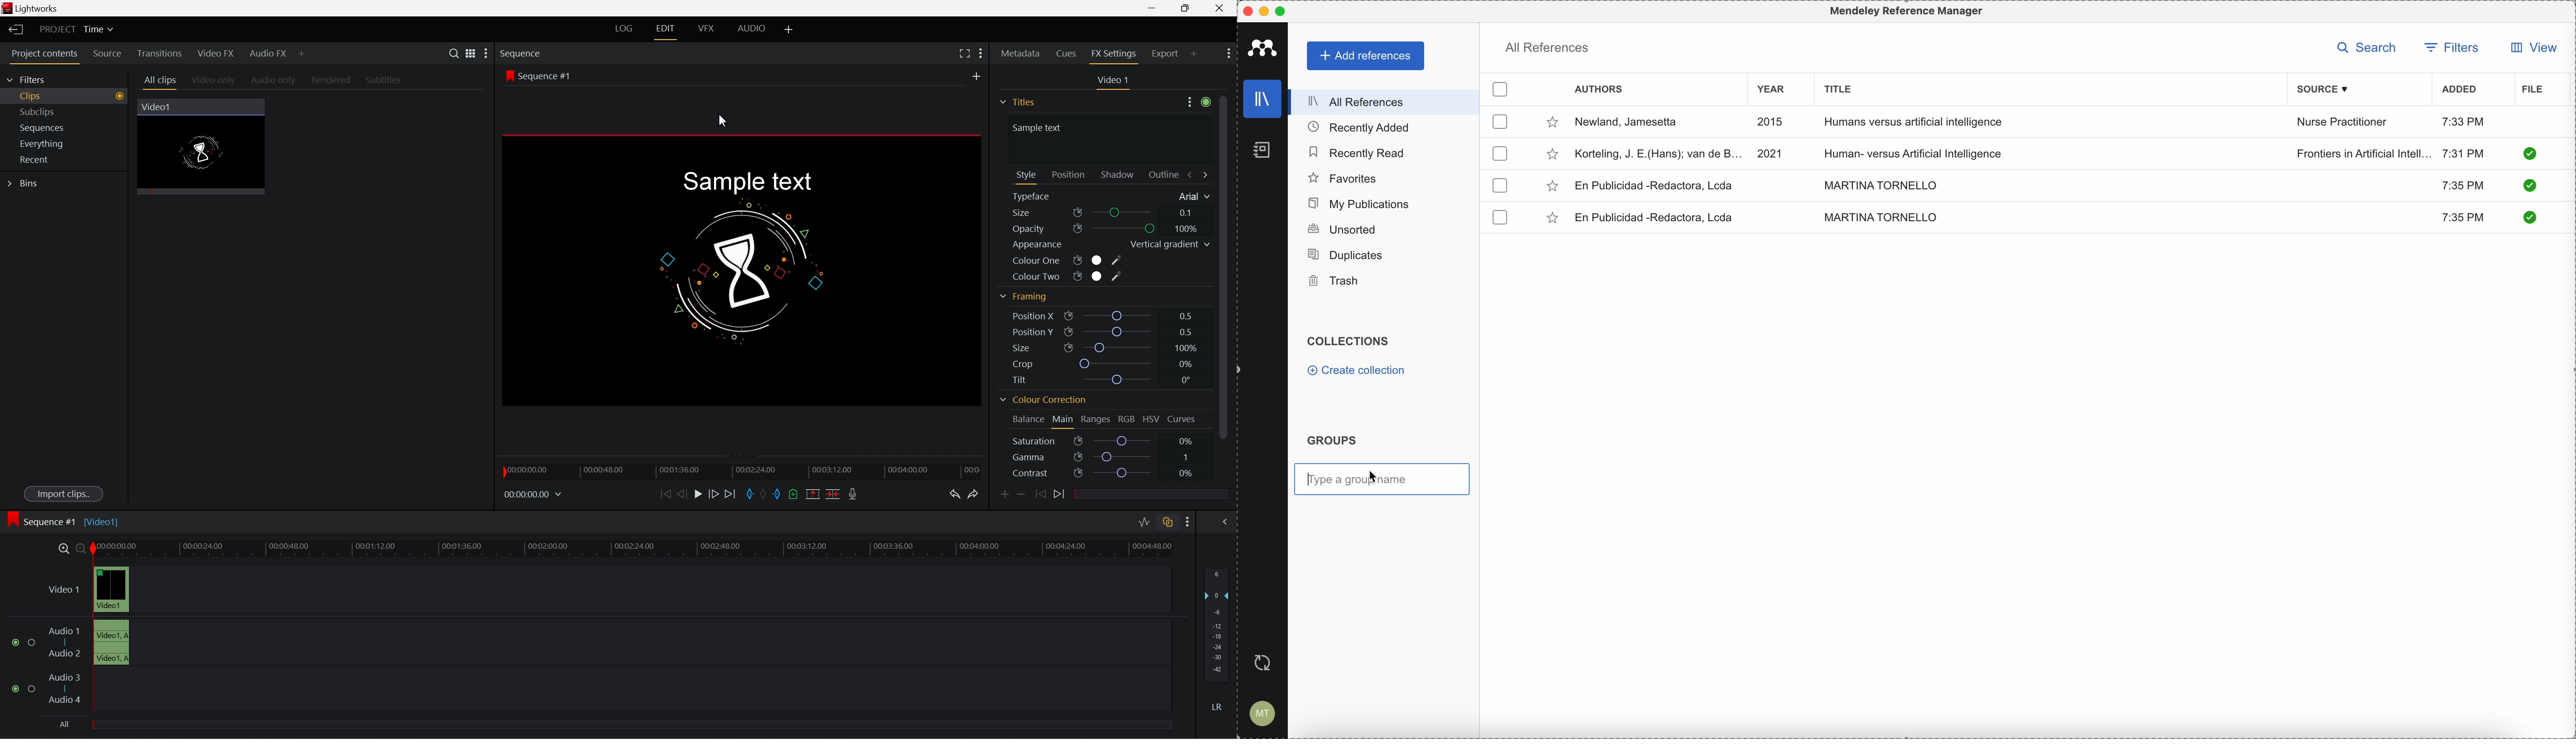 This screenshot has height=756, width=2576. Describe the element at coordinates (42, 128) in the screenshot. I see `sequences` at that location.